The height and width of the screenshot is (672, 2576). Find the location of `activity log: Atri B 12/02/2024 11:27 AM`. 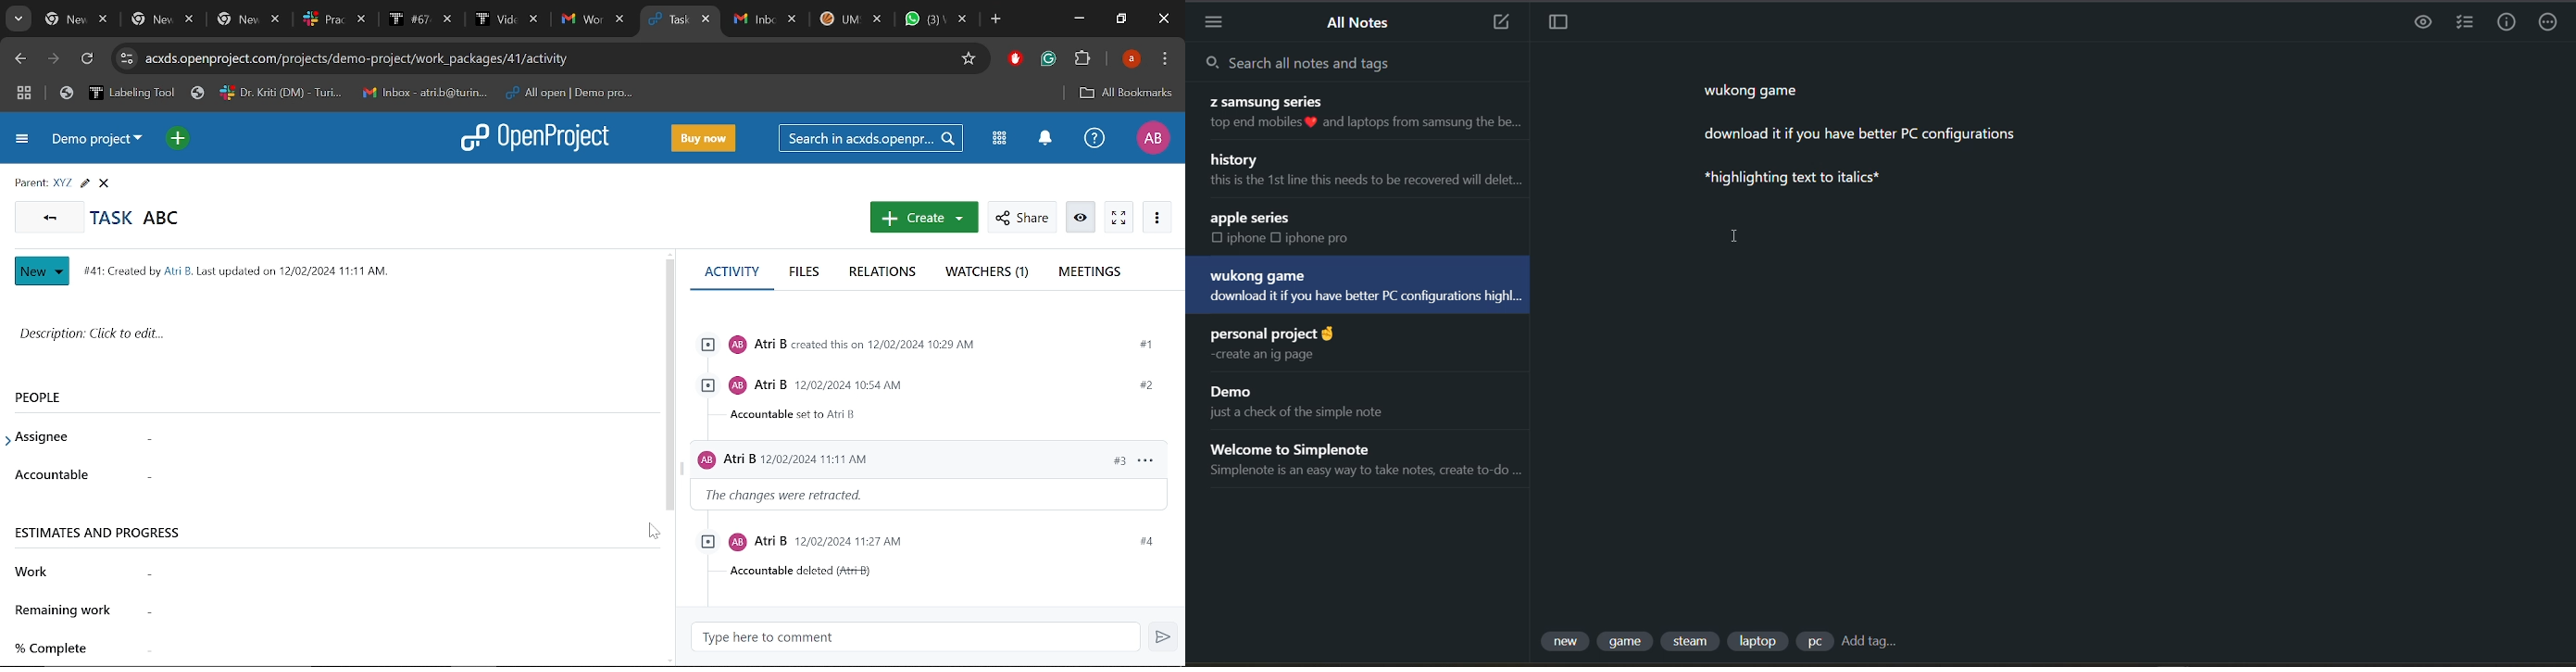

activity log: Atri B 12/02/2024 11:27 AM is located at coordinates (935, 542).